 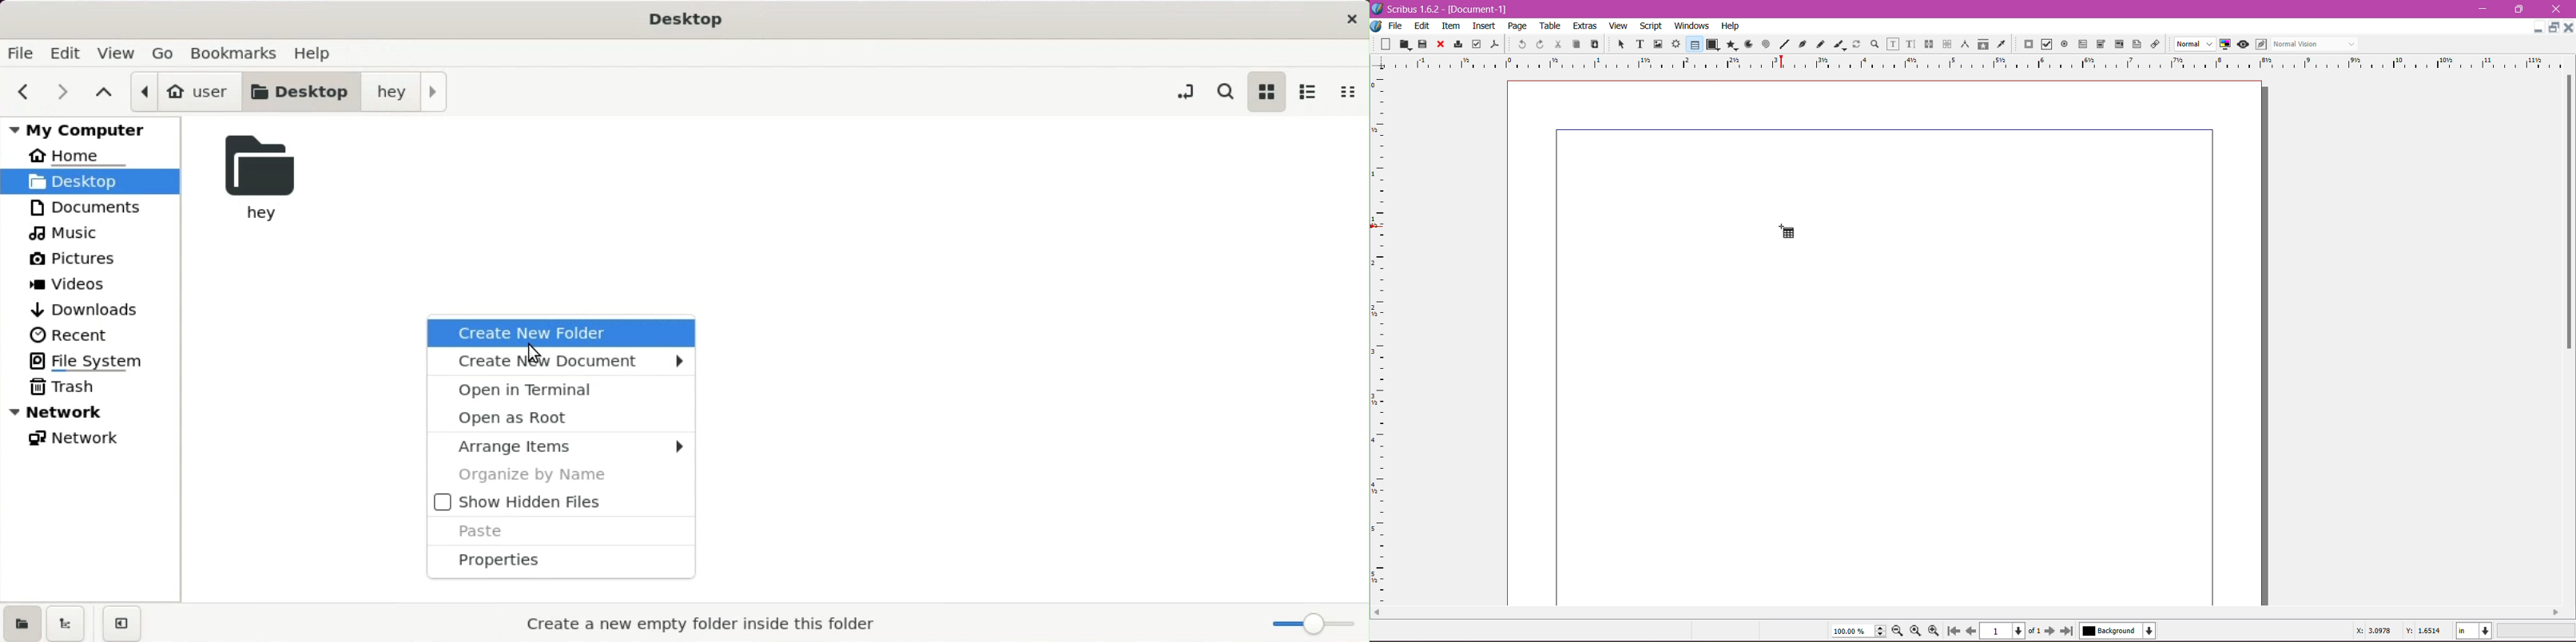 What do you see at coordinates (240, 51) in the screenshot?
I see `bookmarks` at bounding box center [240, 51].